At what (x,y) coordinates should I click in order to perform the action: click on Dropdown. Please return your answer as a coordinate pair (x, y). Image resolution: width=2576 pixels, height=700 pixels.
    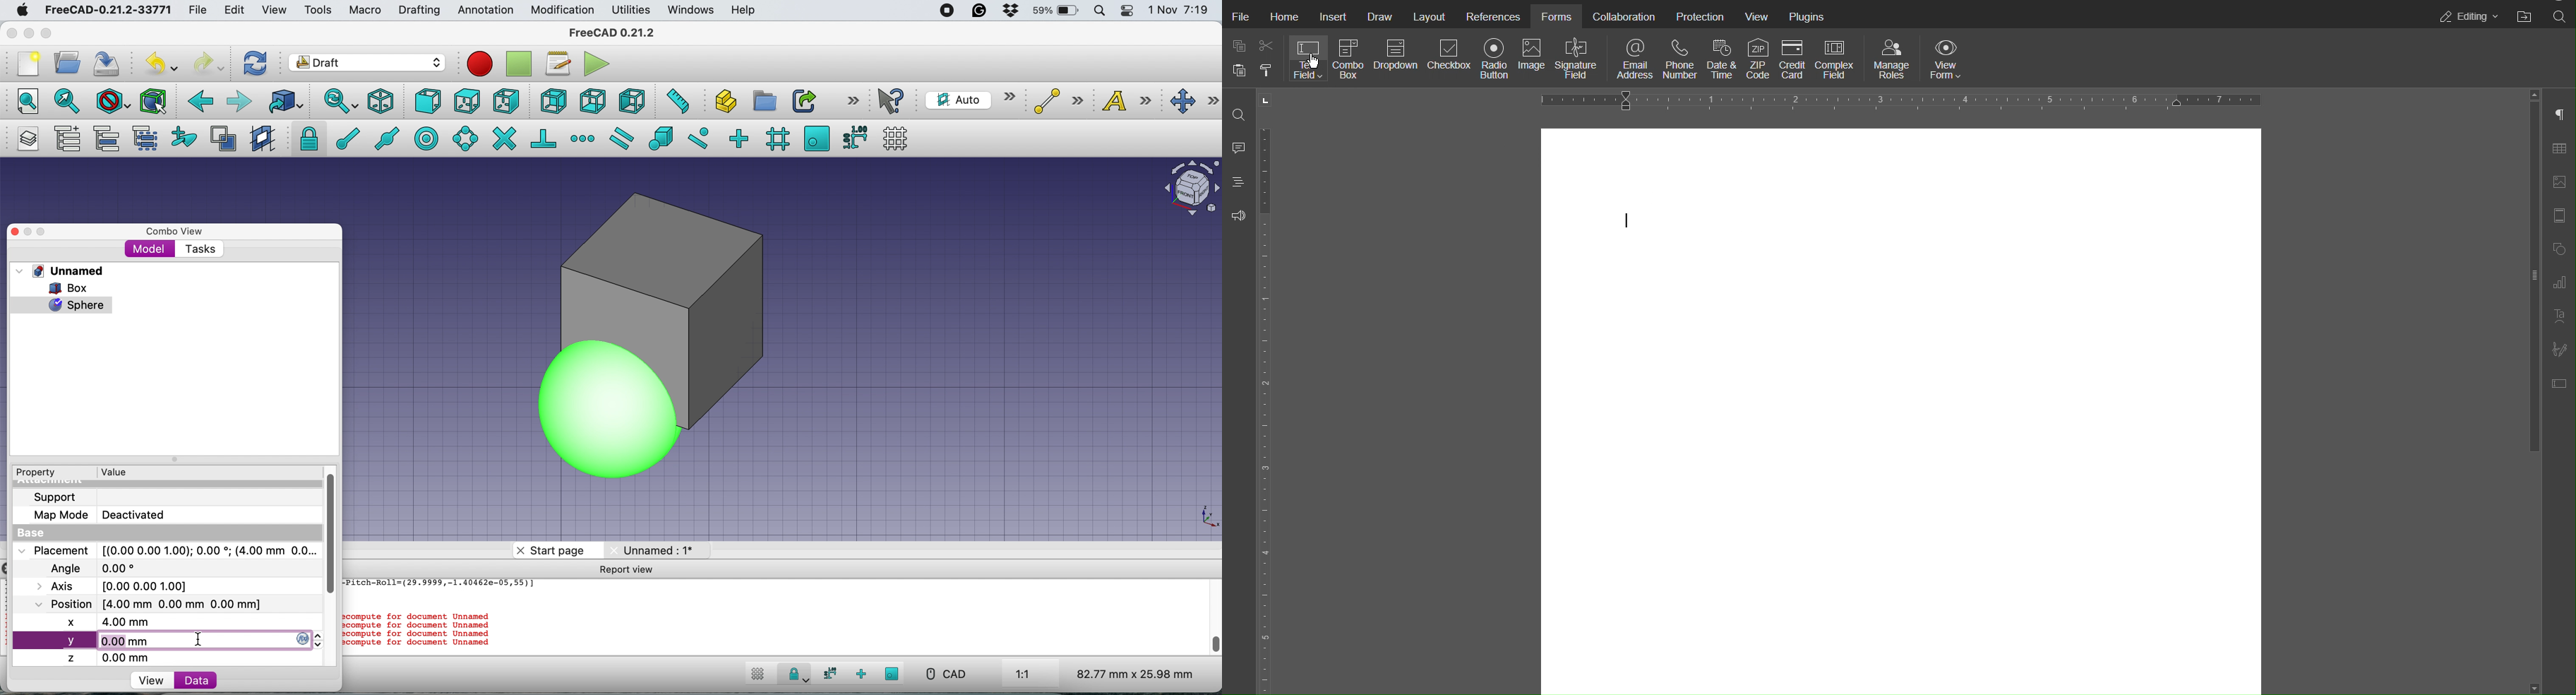
    Looking at the image, I should click on (1397, 59).